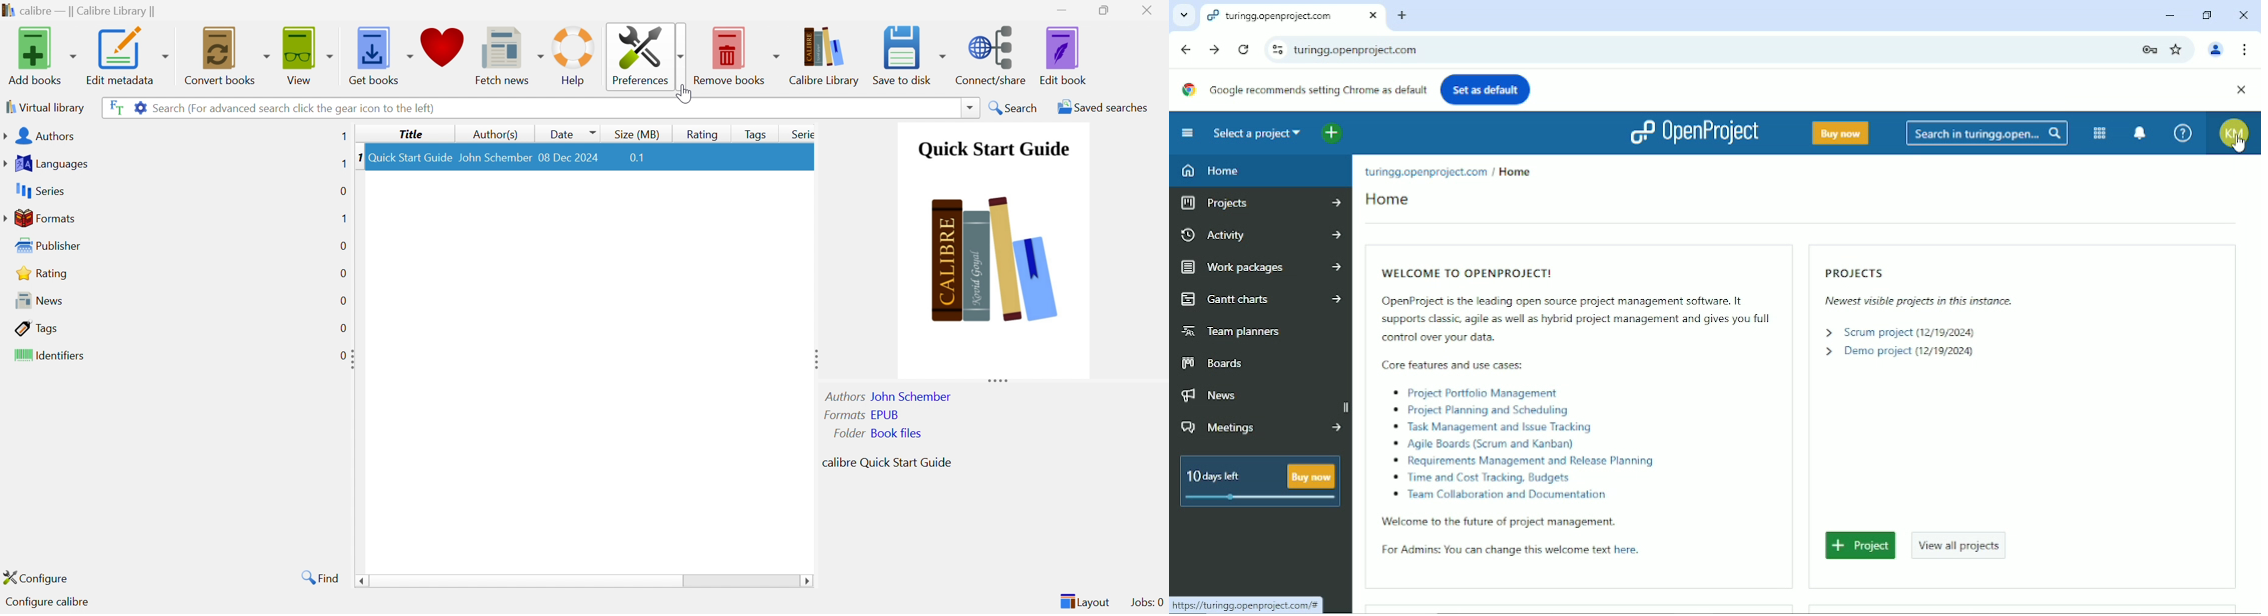 The image size is (2268, 616). What do you see at coordinates (343, 189) in the screenshot?
I see `0` at bounding box center [343, 189].